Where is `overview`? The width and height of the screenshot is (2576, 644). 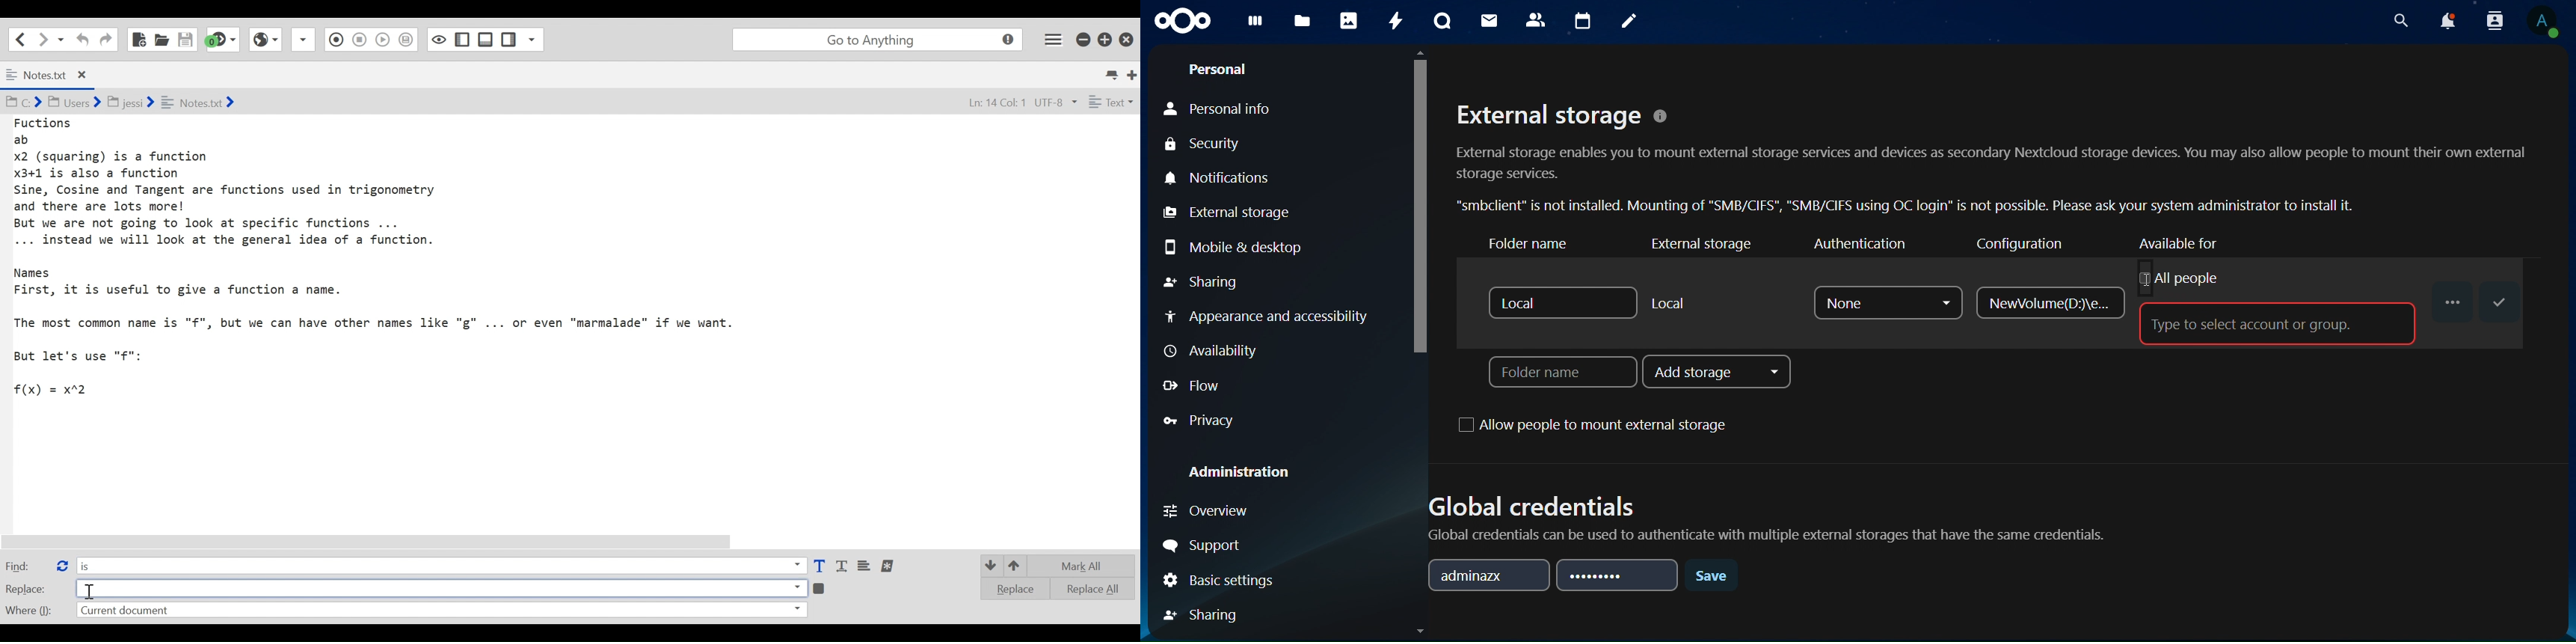 overview is located at coordinates (1211, 513).